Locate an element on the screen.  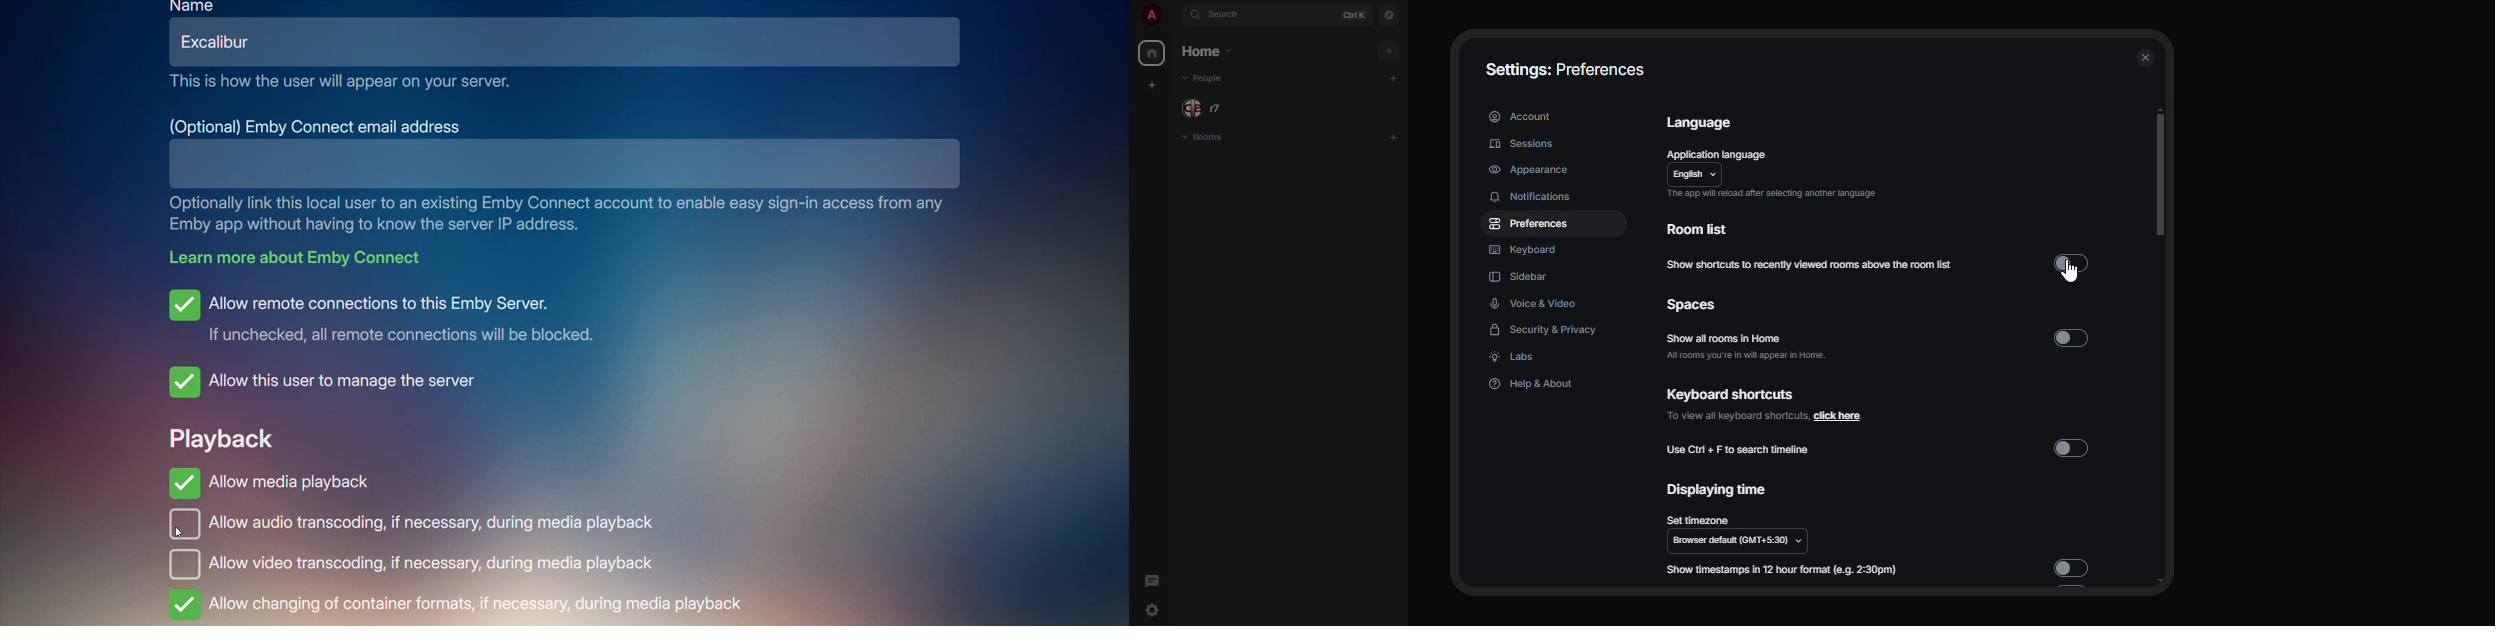
show shortcuts is located at coordinates (1807, 265).